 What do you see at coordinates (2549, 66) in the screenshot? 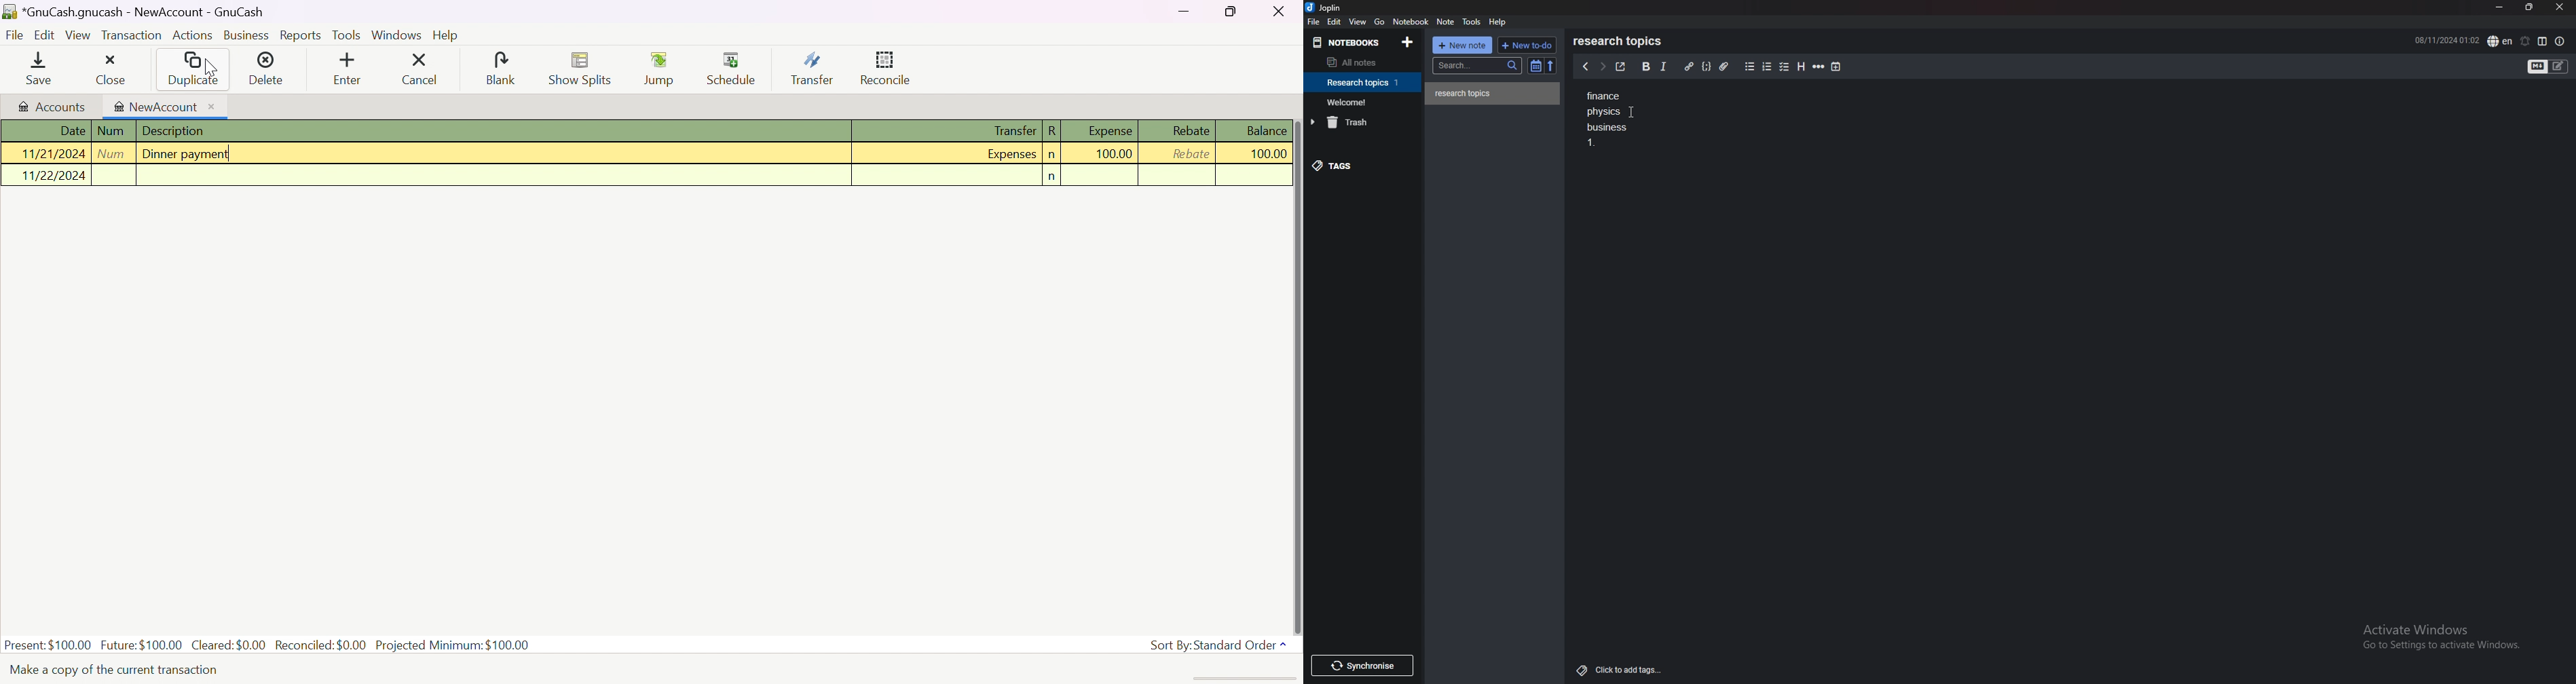
I see `toggle editor` at bounding box center [2549, 66].